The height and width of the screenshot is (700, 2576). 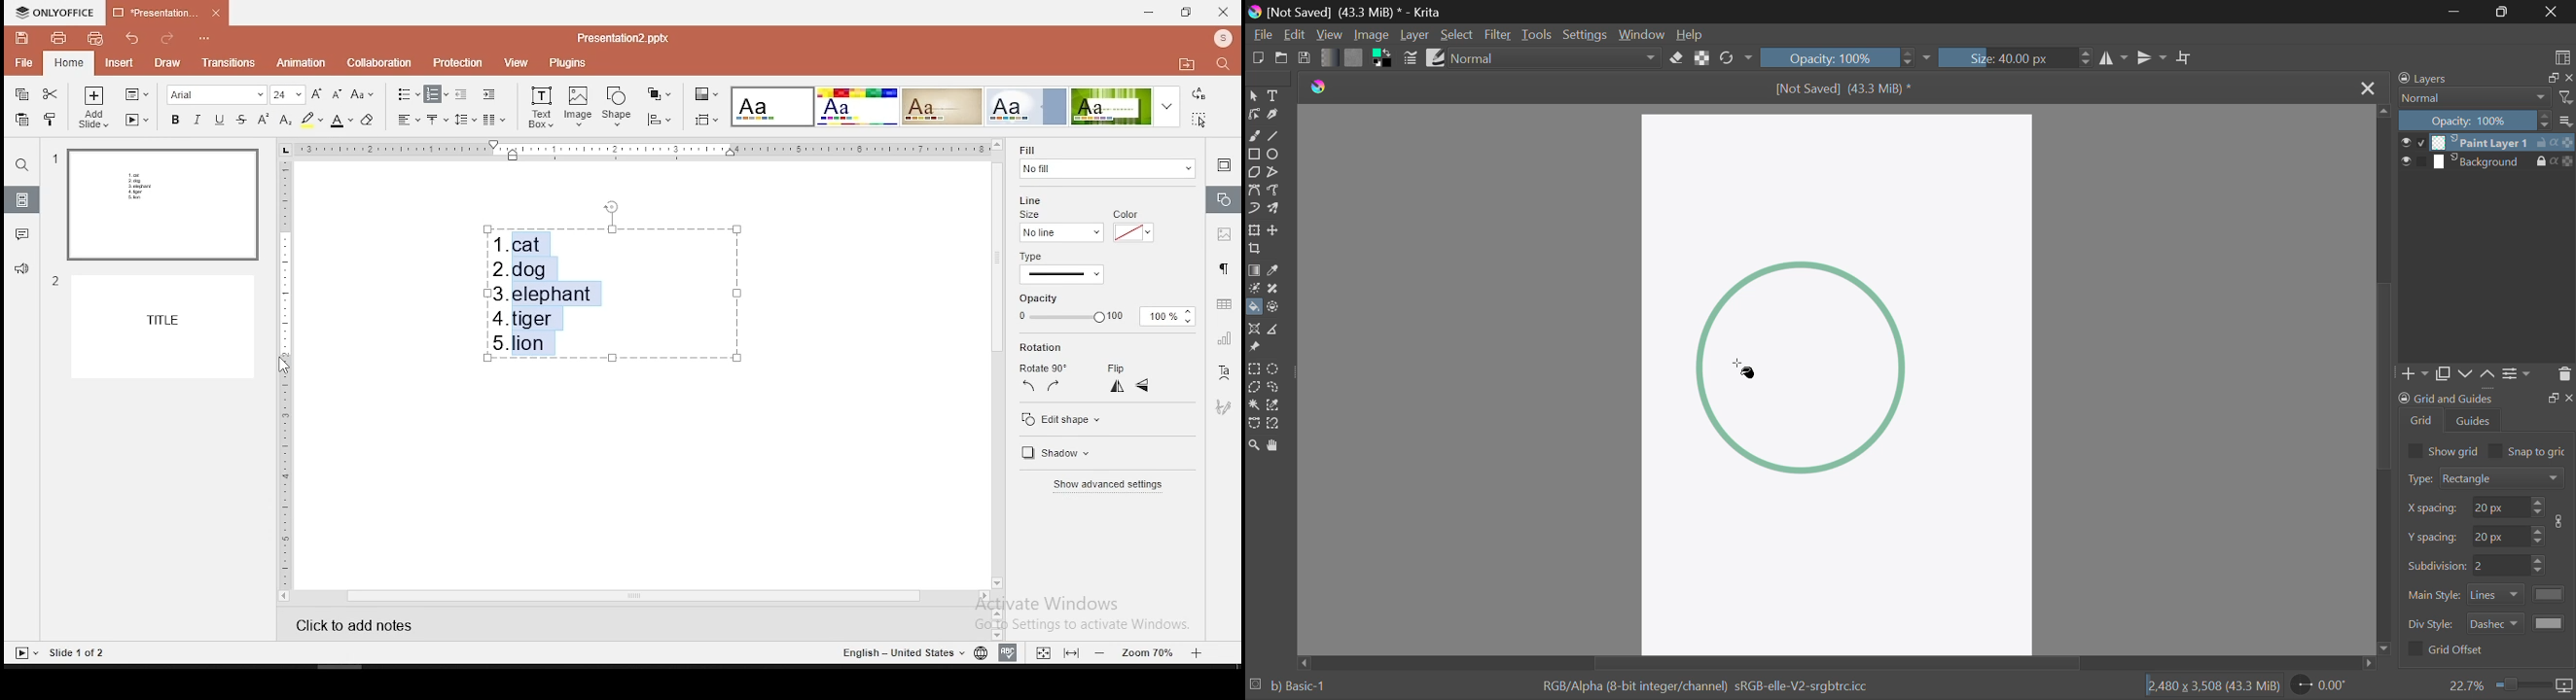 What do you see at coordinates (660, 95) in the screenshot?
I see `arrange objects` at bounding box center [660, 95].